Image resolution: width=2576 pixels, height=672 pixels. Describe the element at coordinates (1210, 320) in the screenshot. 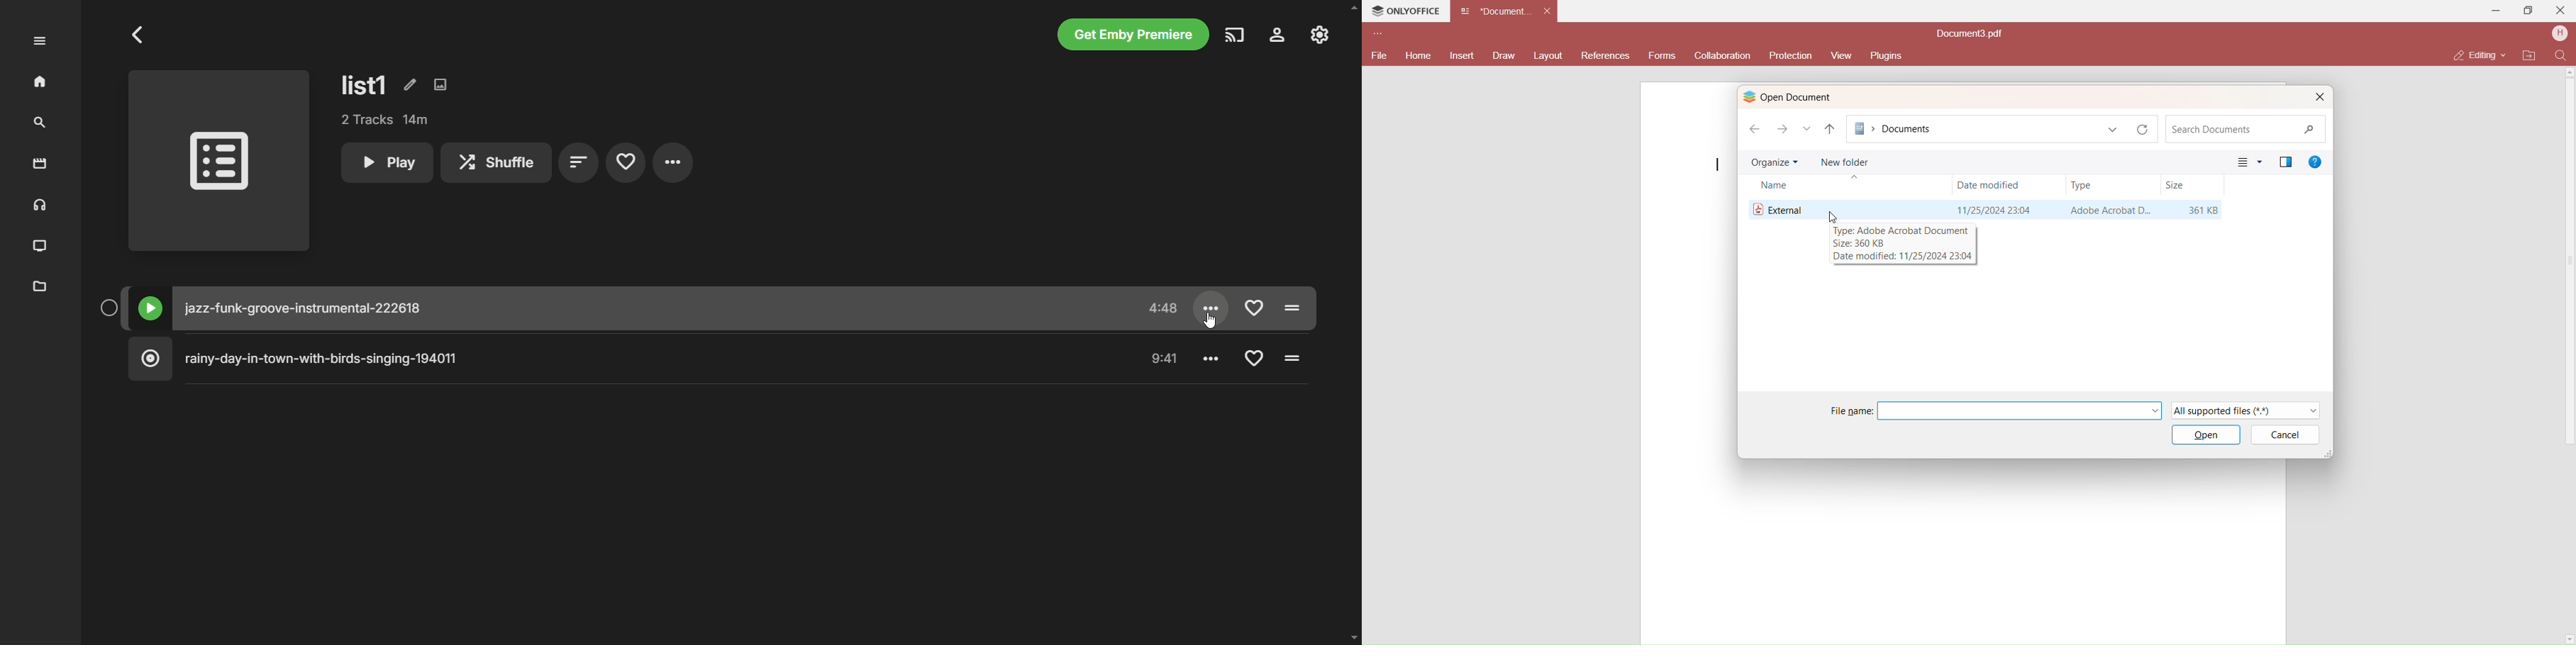

I see `Cursor` at that location.